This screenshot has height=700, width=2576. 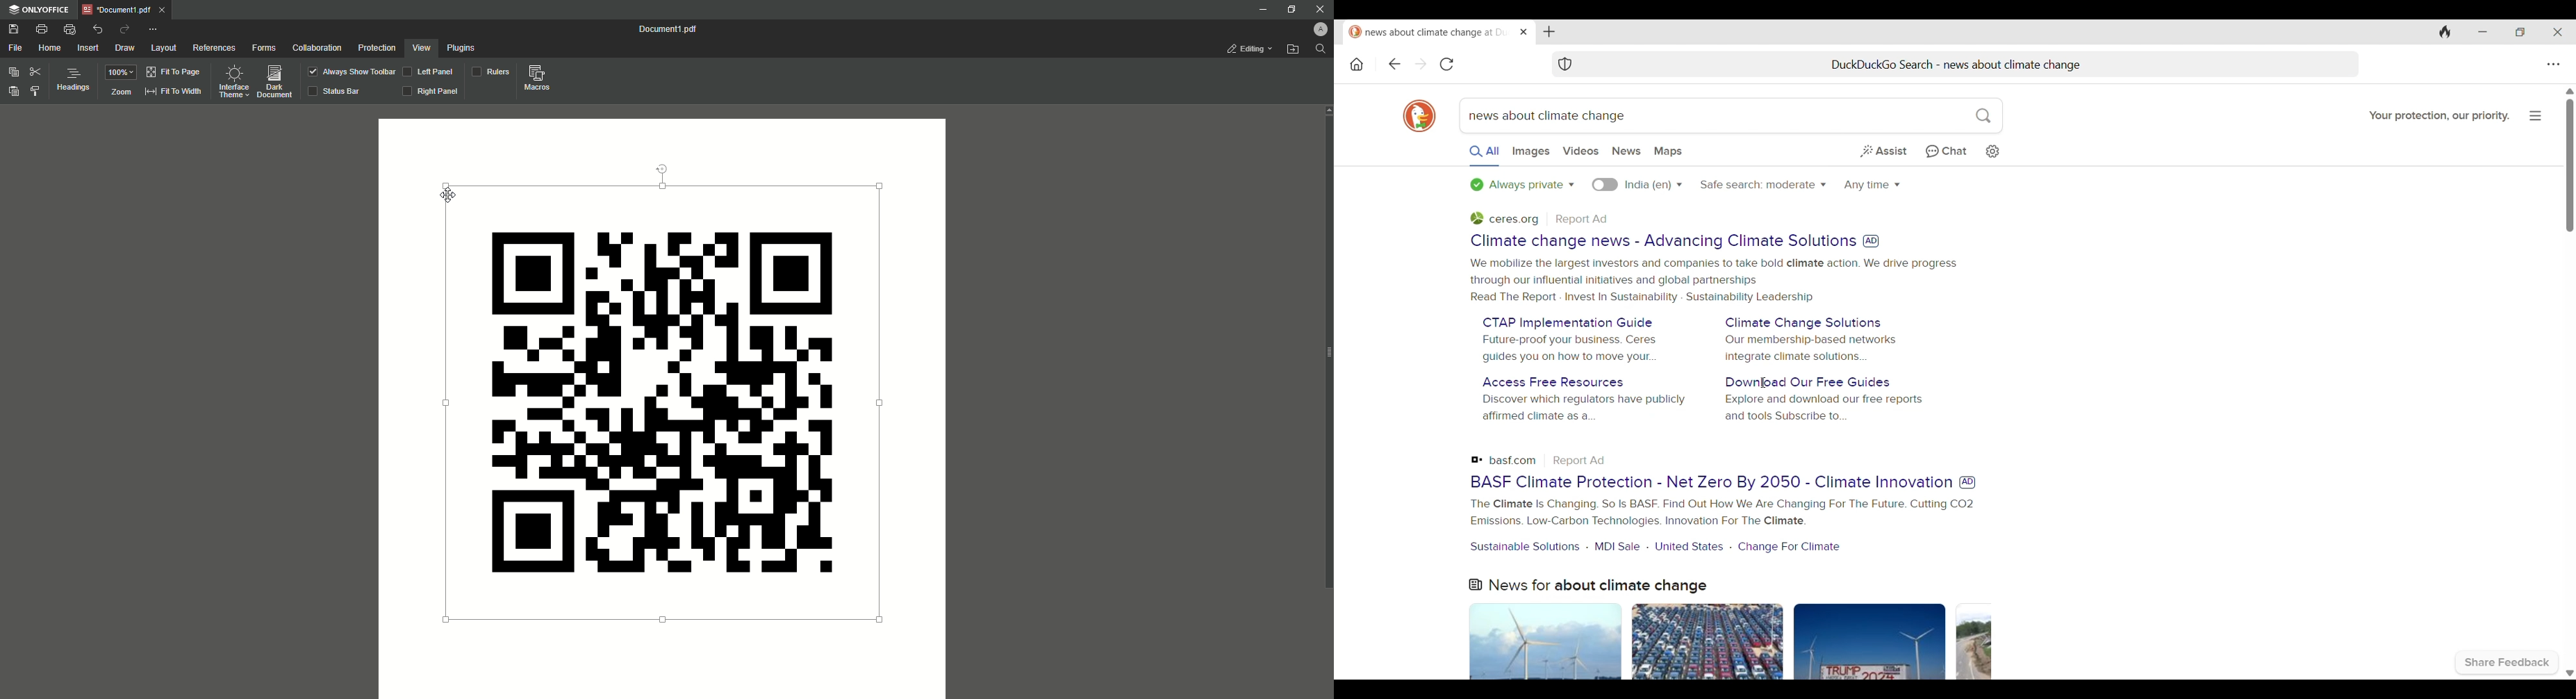 I want to click on Language specific search, so click(x=1606, y=184).